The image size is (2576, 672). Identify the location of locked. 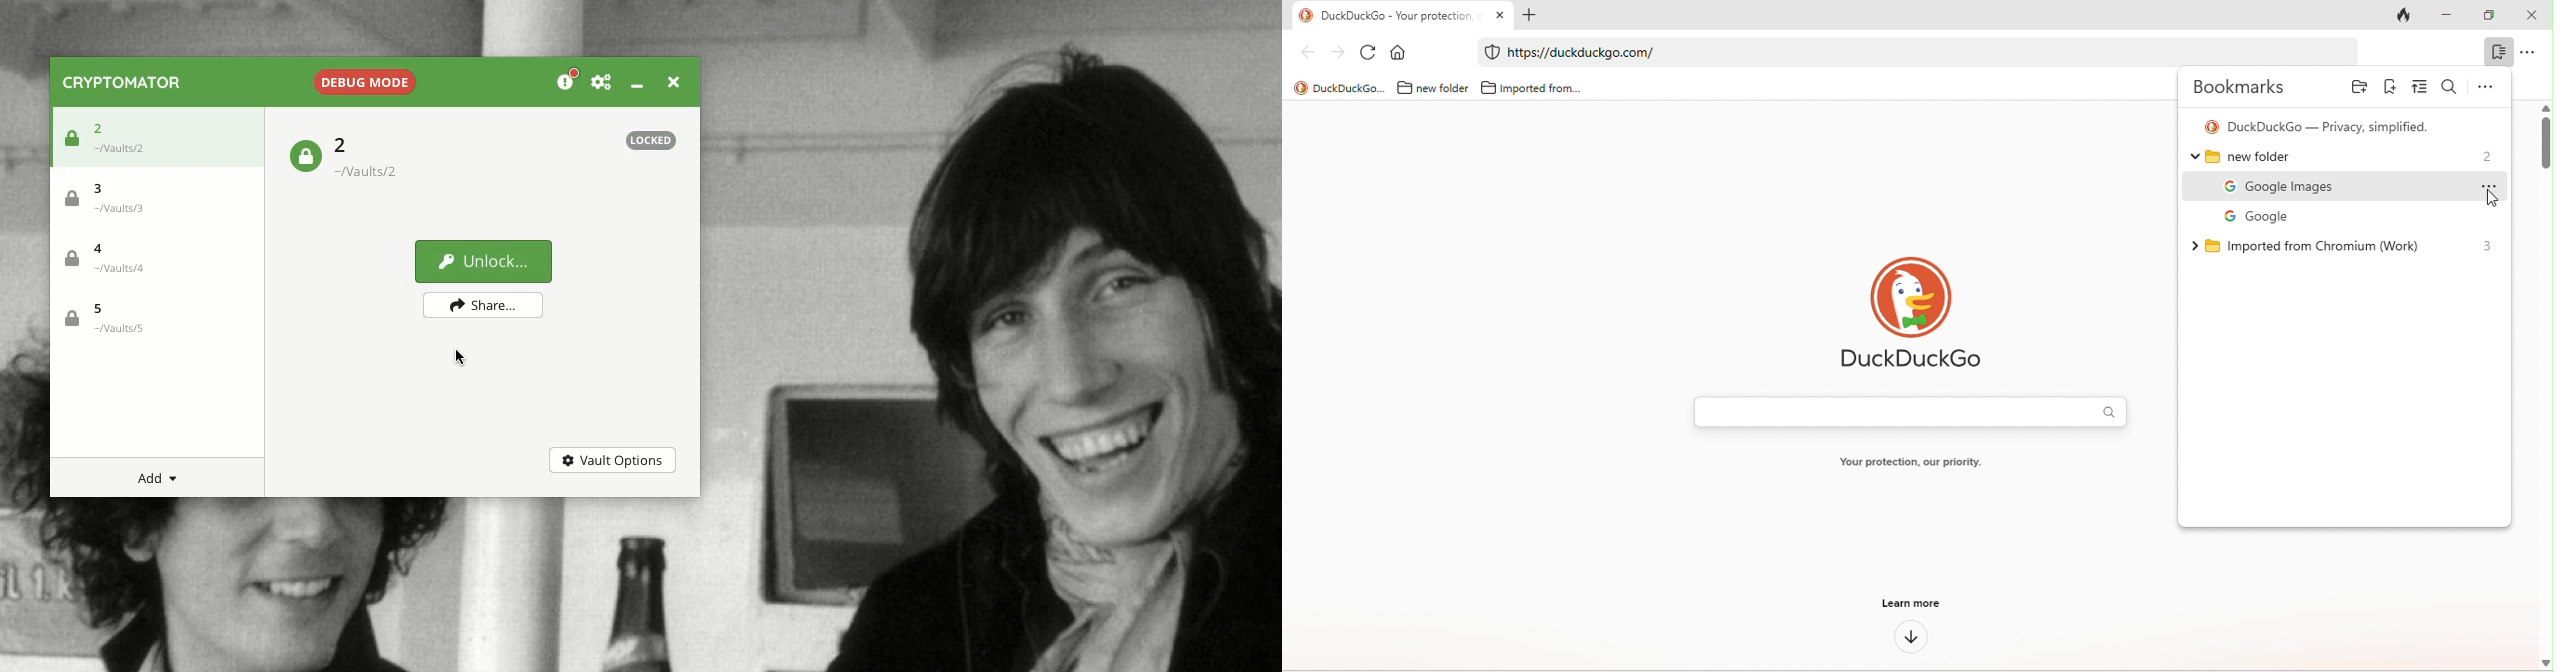
(647, 141).